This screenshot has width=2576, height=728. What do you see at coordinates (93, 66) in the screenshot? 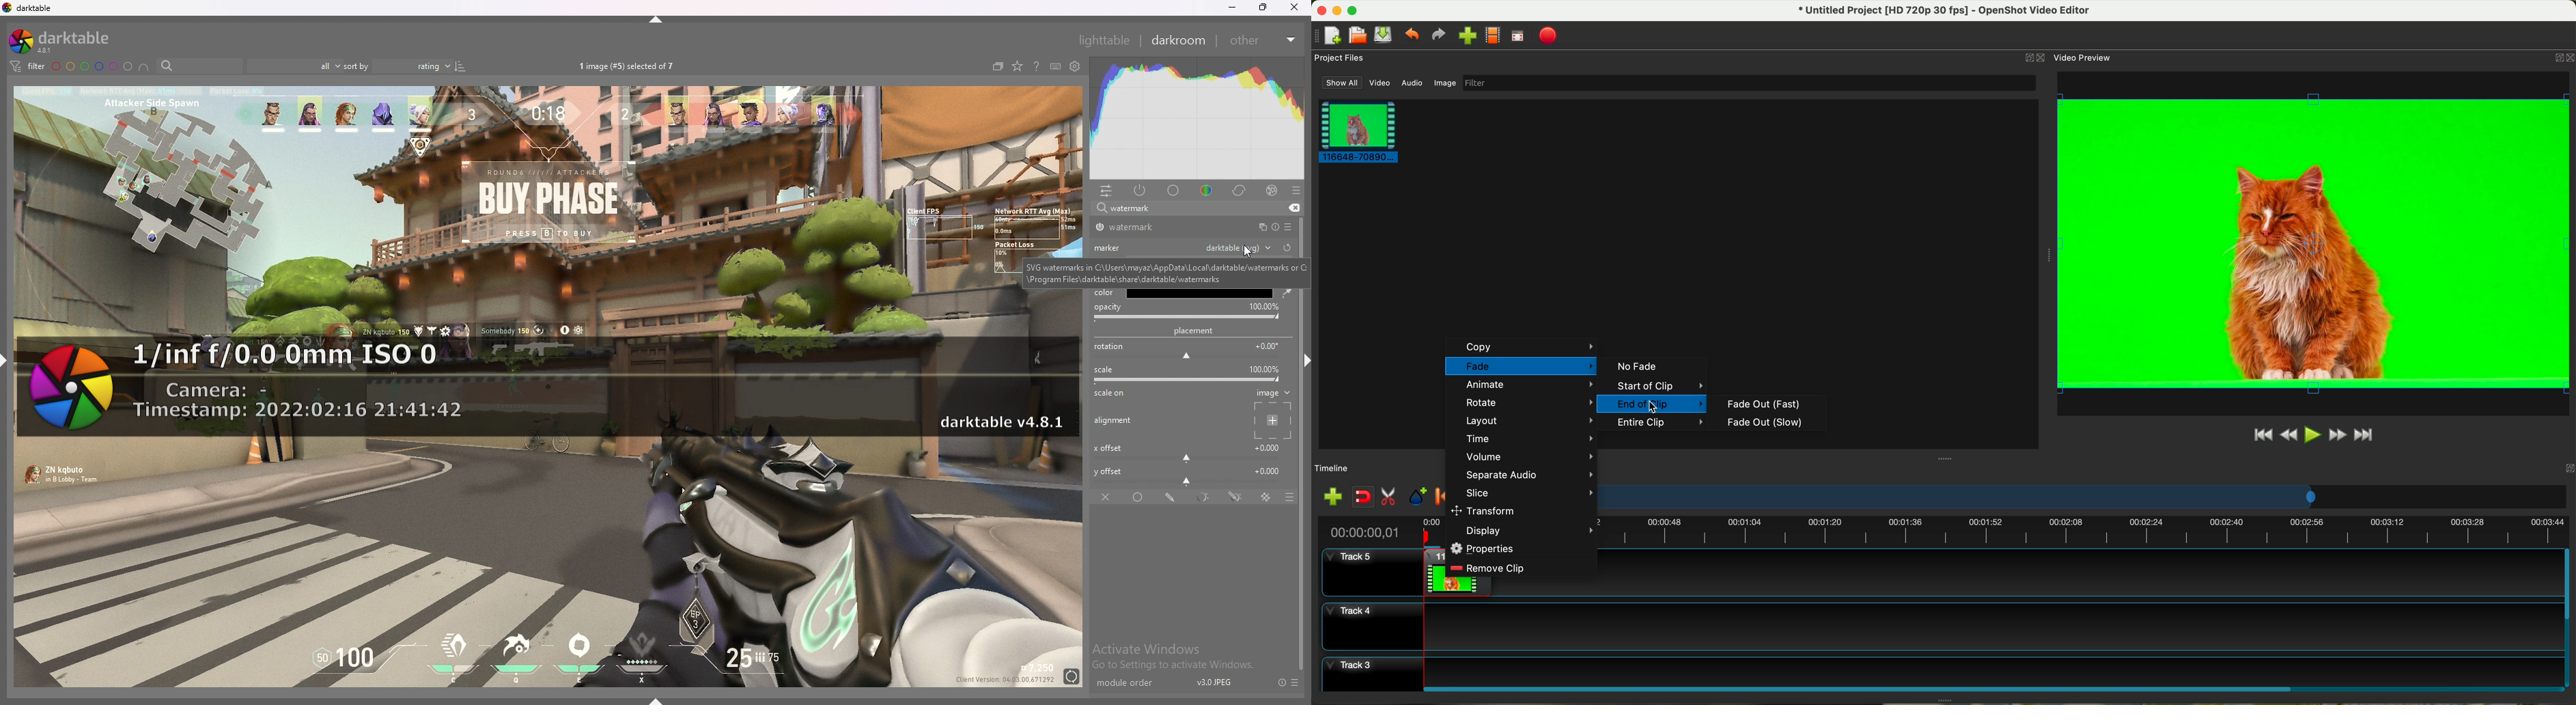
I see `color label` at bounding box center [93, 66].